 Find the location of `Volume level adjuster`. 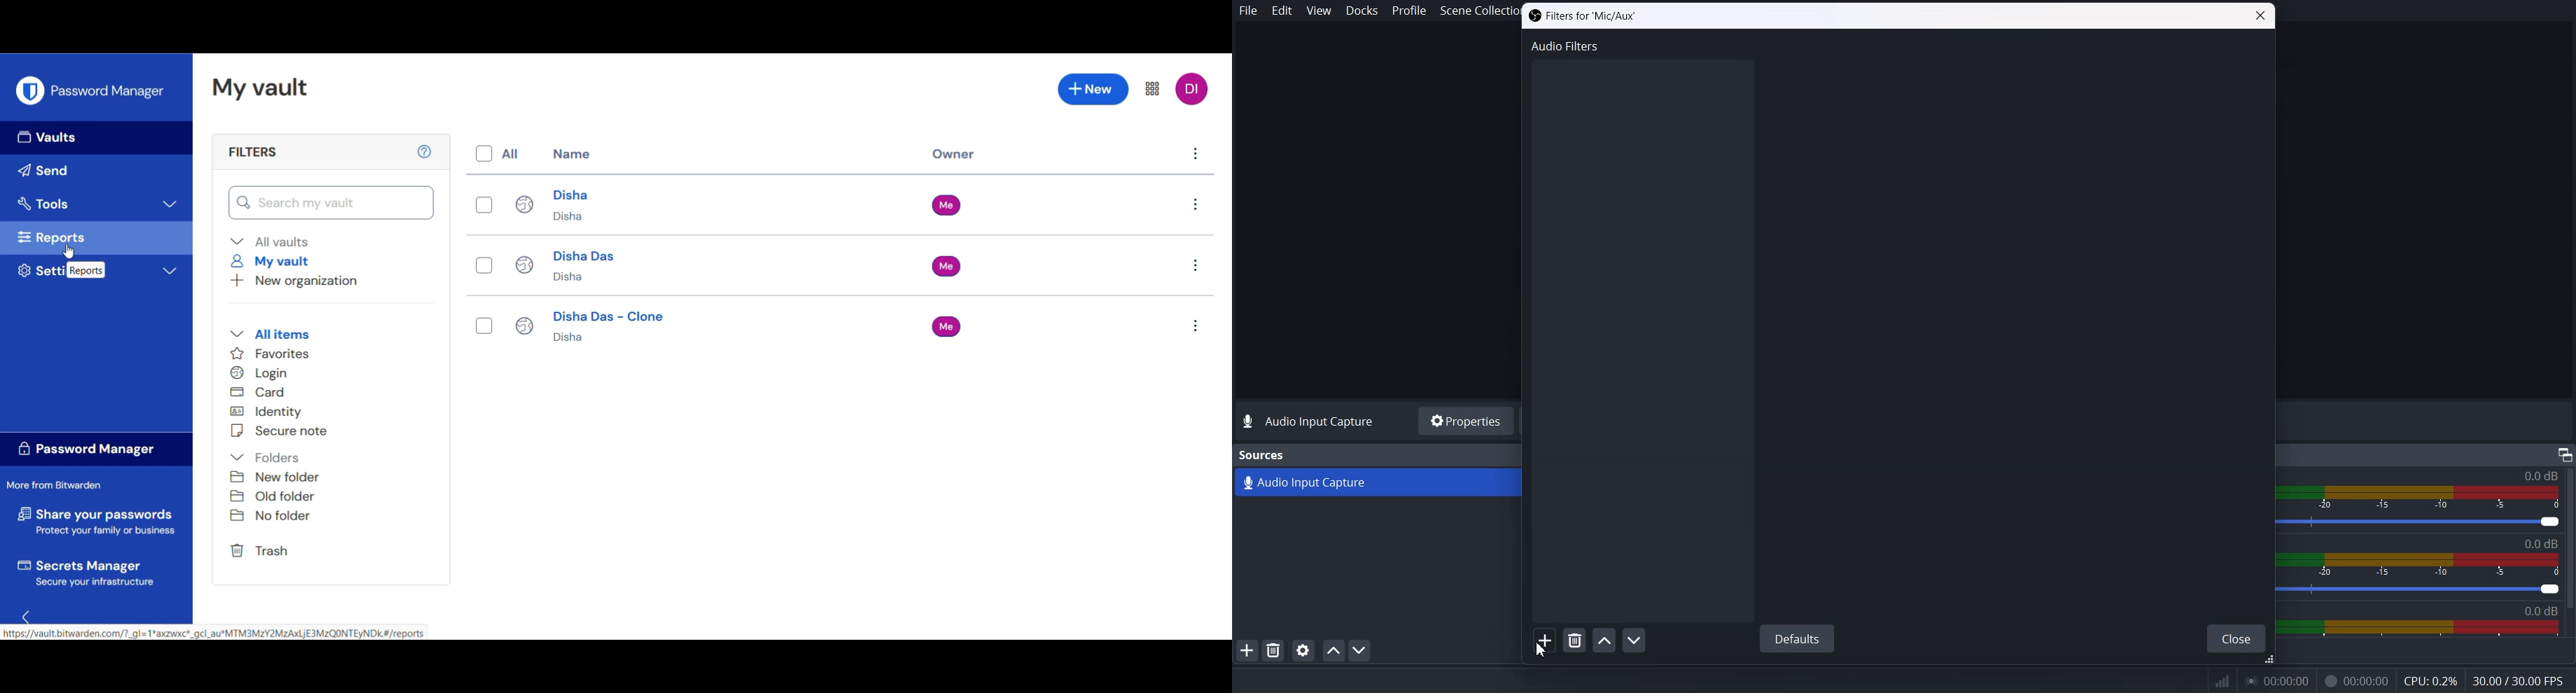

Volume level adjuster is located at coordinates (2428, 523).